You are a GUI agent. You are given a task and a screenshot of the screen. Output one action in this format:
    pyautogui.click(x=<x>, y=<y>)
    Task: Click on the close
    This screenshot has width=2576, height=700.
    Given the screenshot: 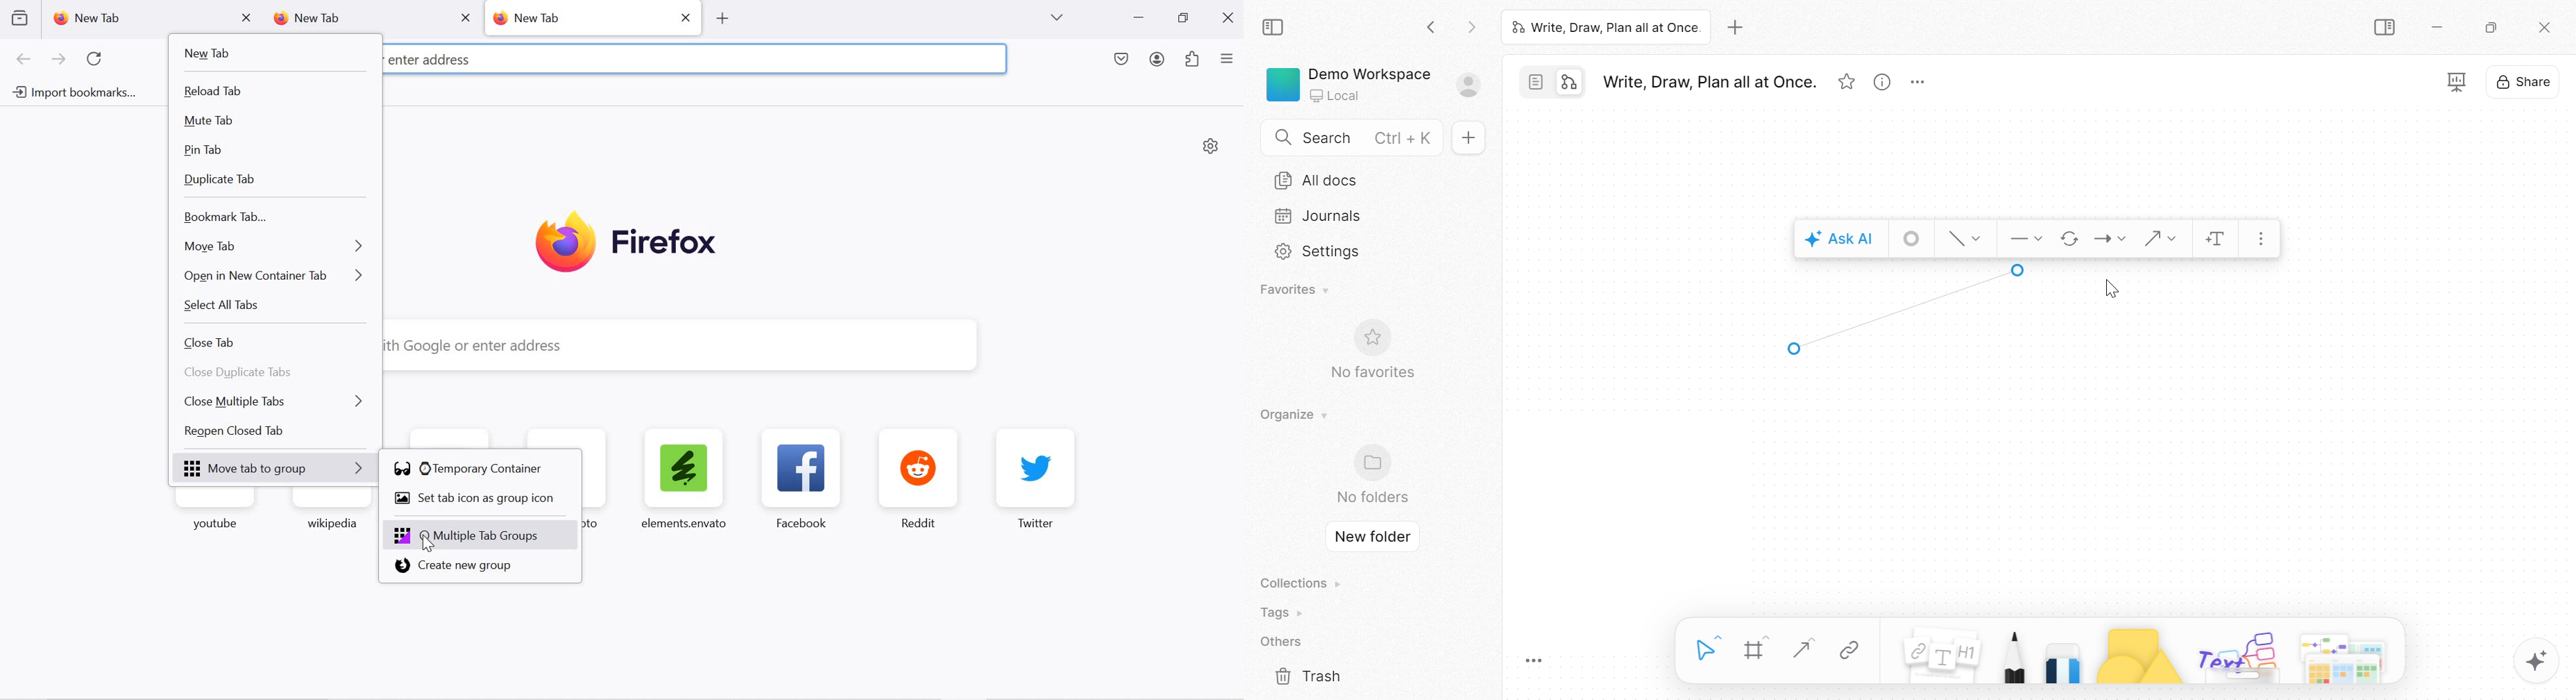 What is the action you would take?
    pyautogui.click(x=465, y=17)
    